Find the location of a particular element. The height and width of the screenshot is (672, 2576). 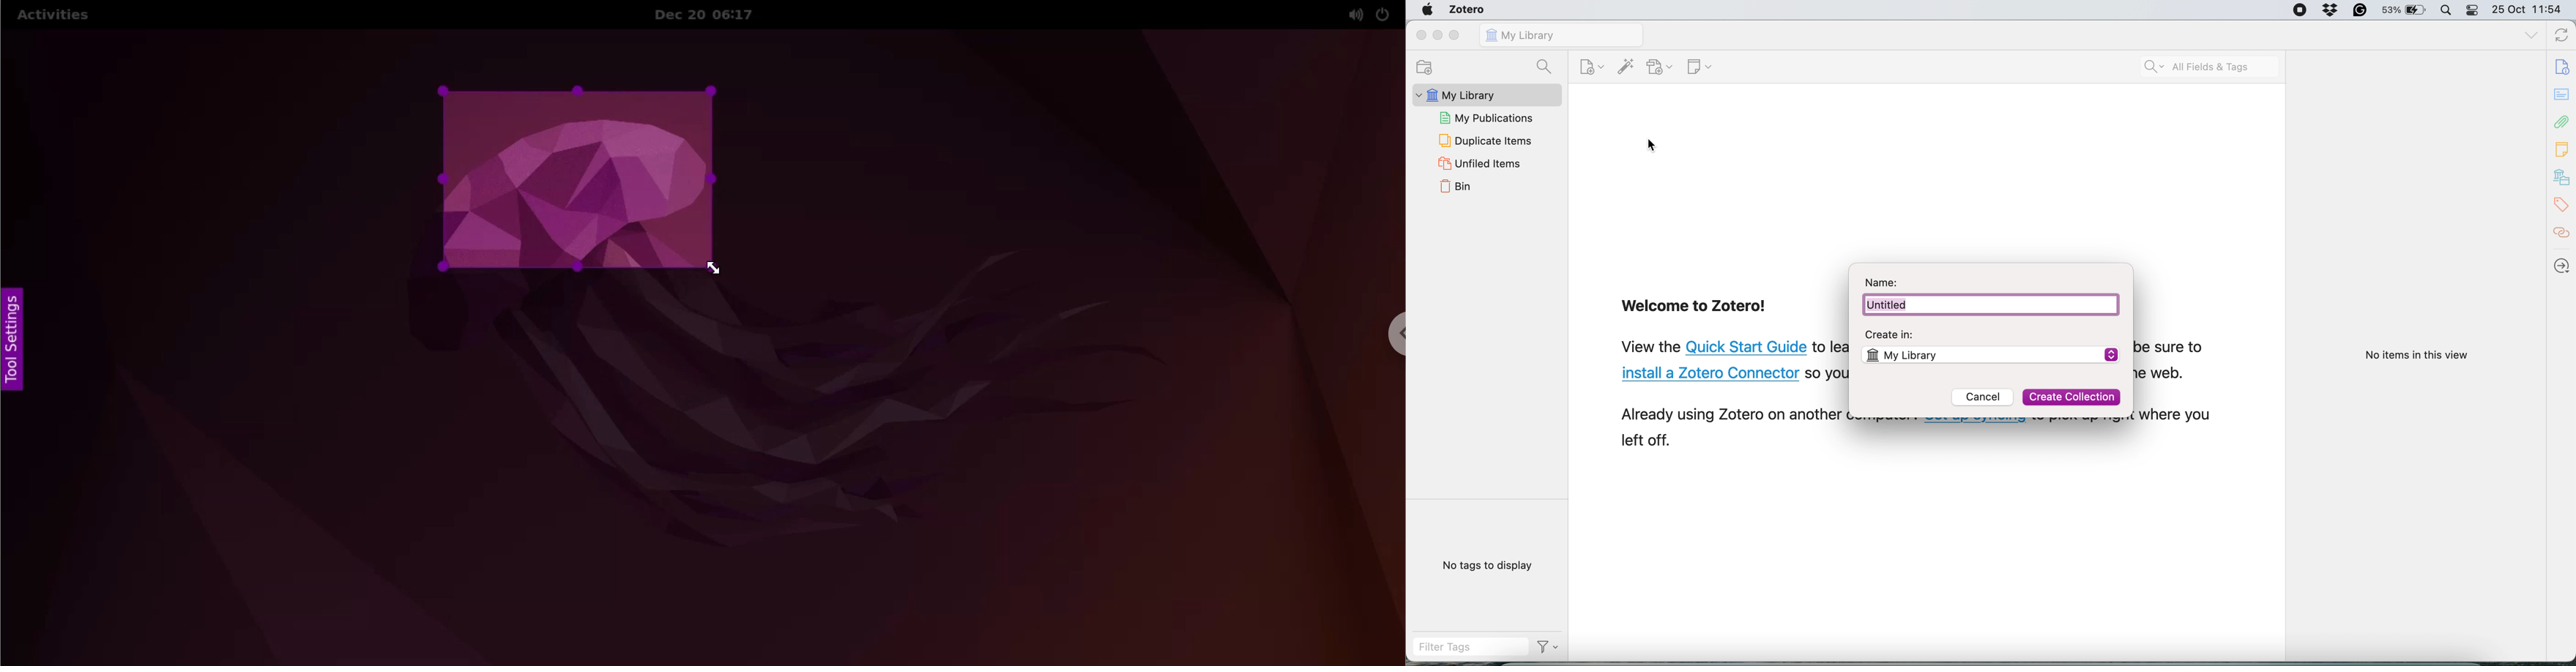

duplicate items is located at coordinates (1485, 141).